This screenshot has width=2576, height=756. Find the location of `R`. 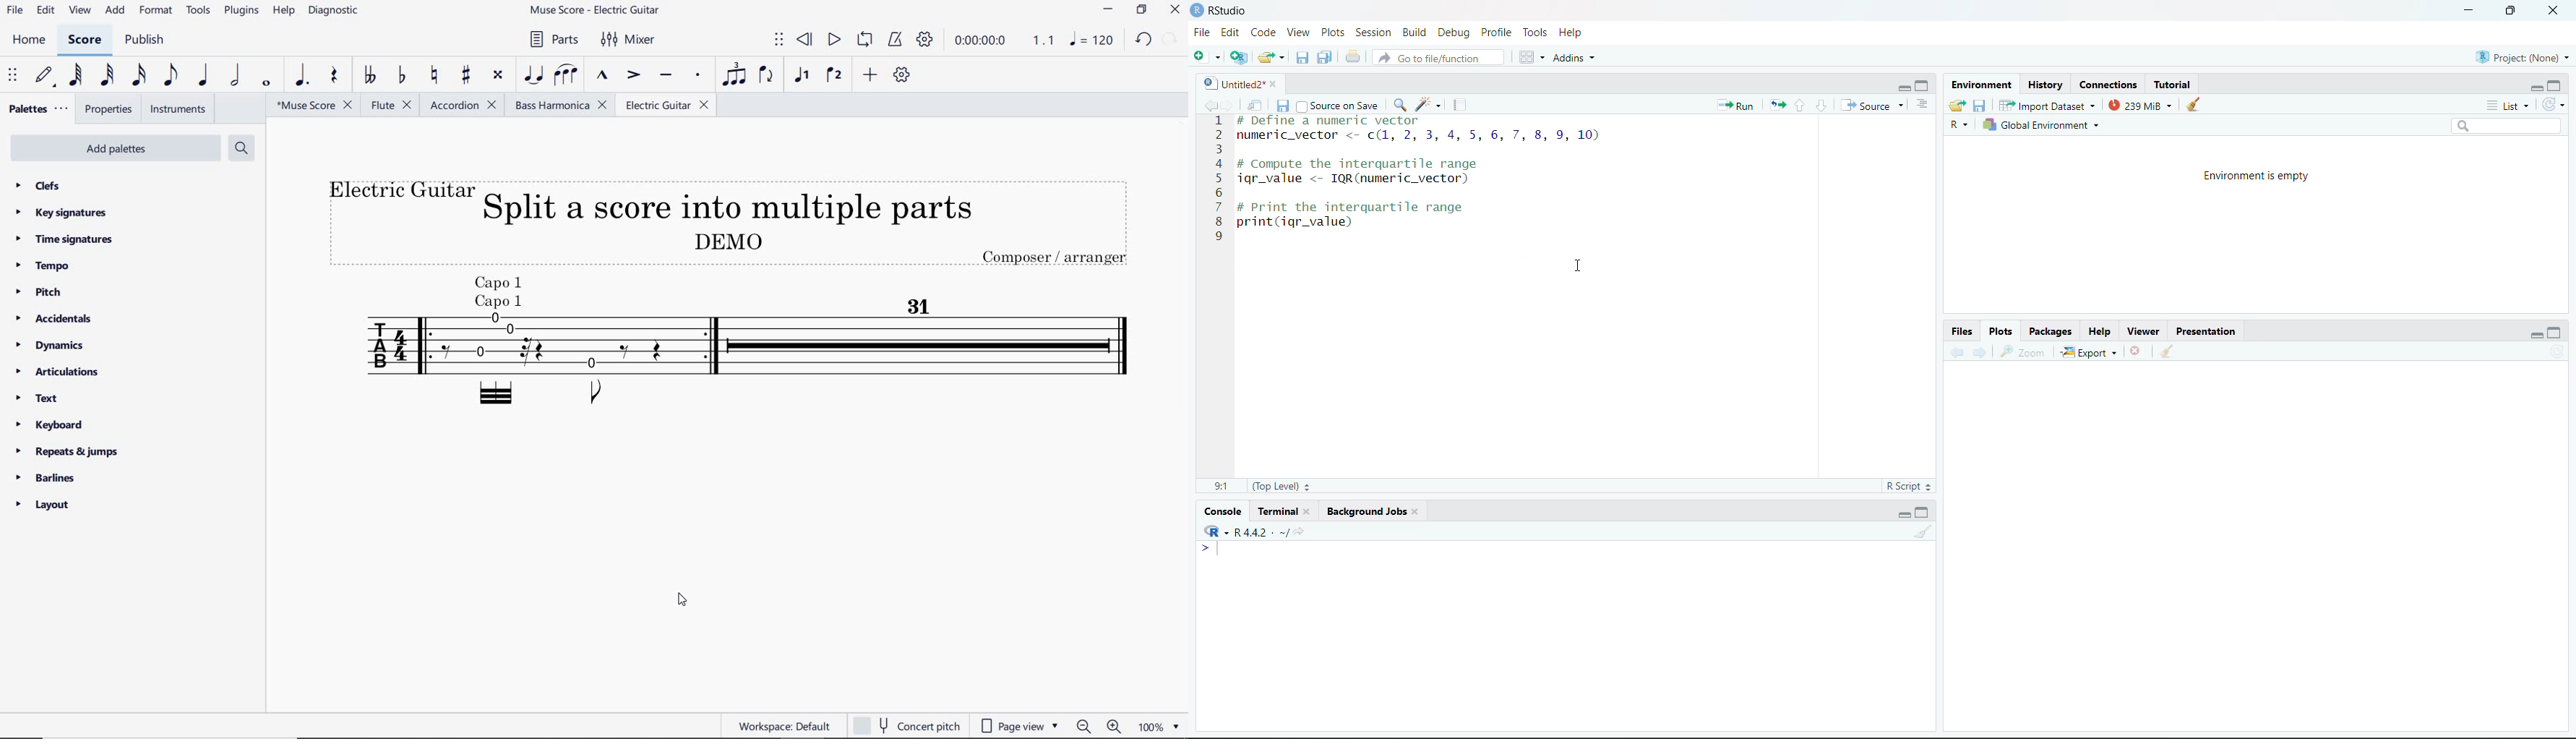

R is located at coordinates (1958, 127).